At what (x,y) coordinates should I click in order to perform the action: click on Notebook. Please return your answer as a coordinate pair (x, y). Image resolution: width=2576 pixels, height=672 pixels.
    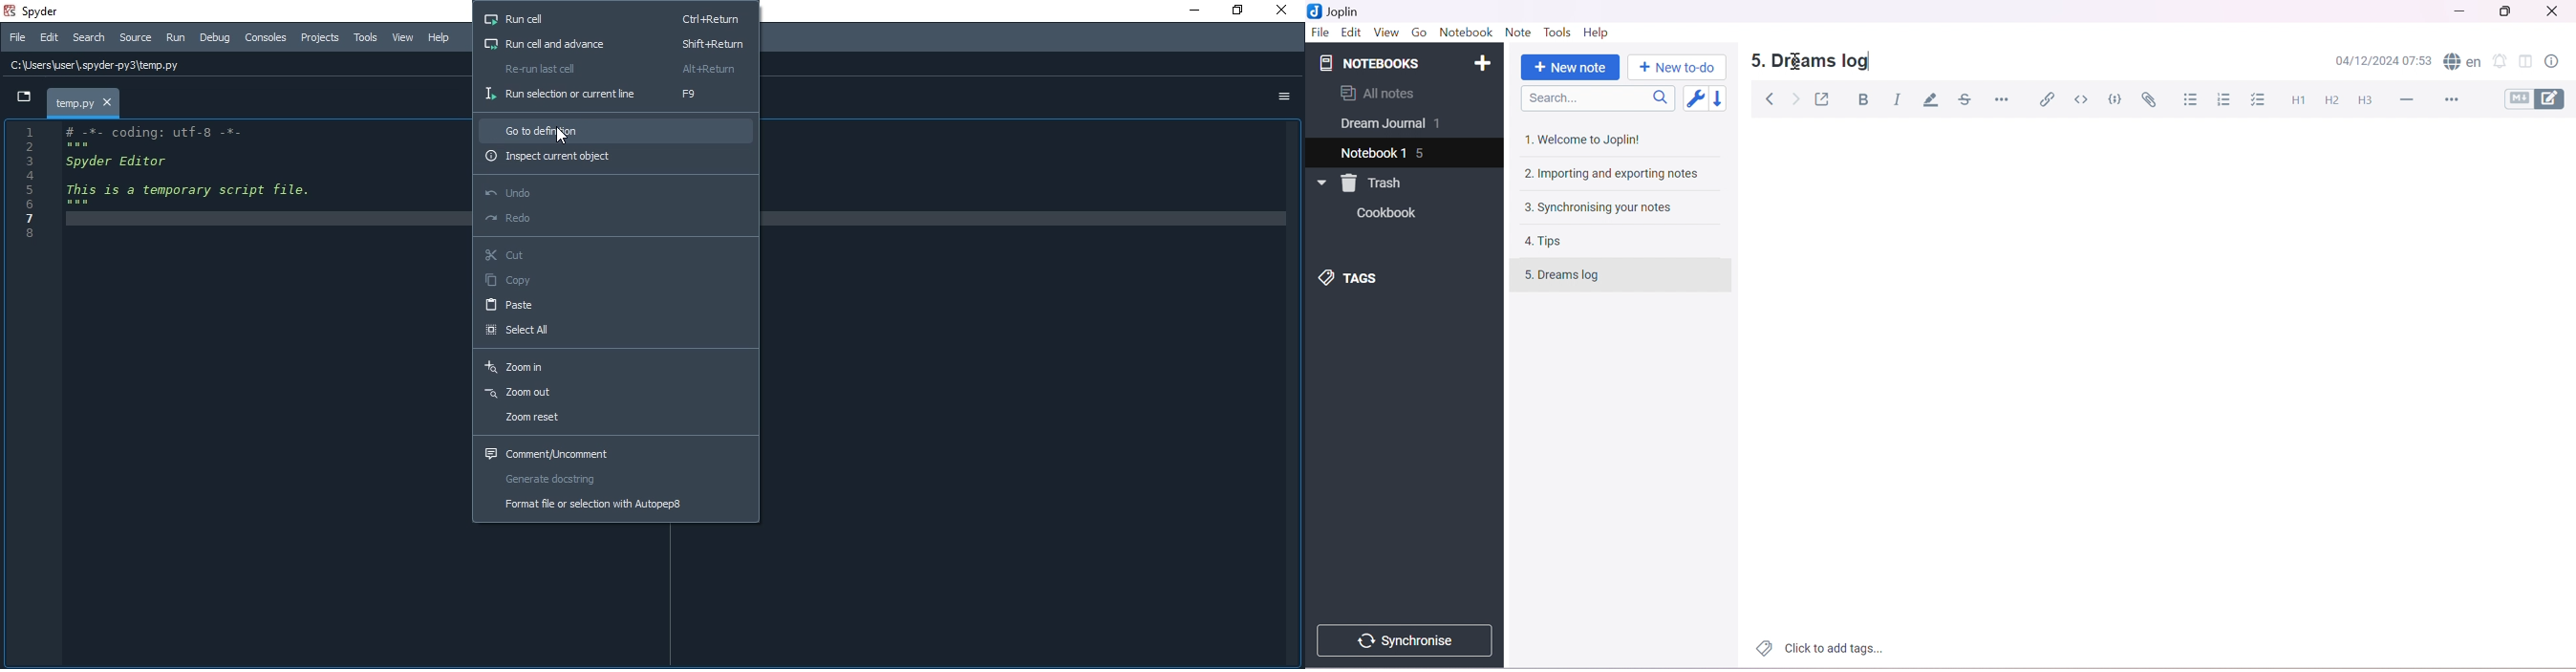
    Looking at the image, I should click on (1467, 33).